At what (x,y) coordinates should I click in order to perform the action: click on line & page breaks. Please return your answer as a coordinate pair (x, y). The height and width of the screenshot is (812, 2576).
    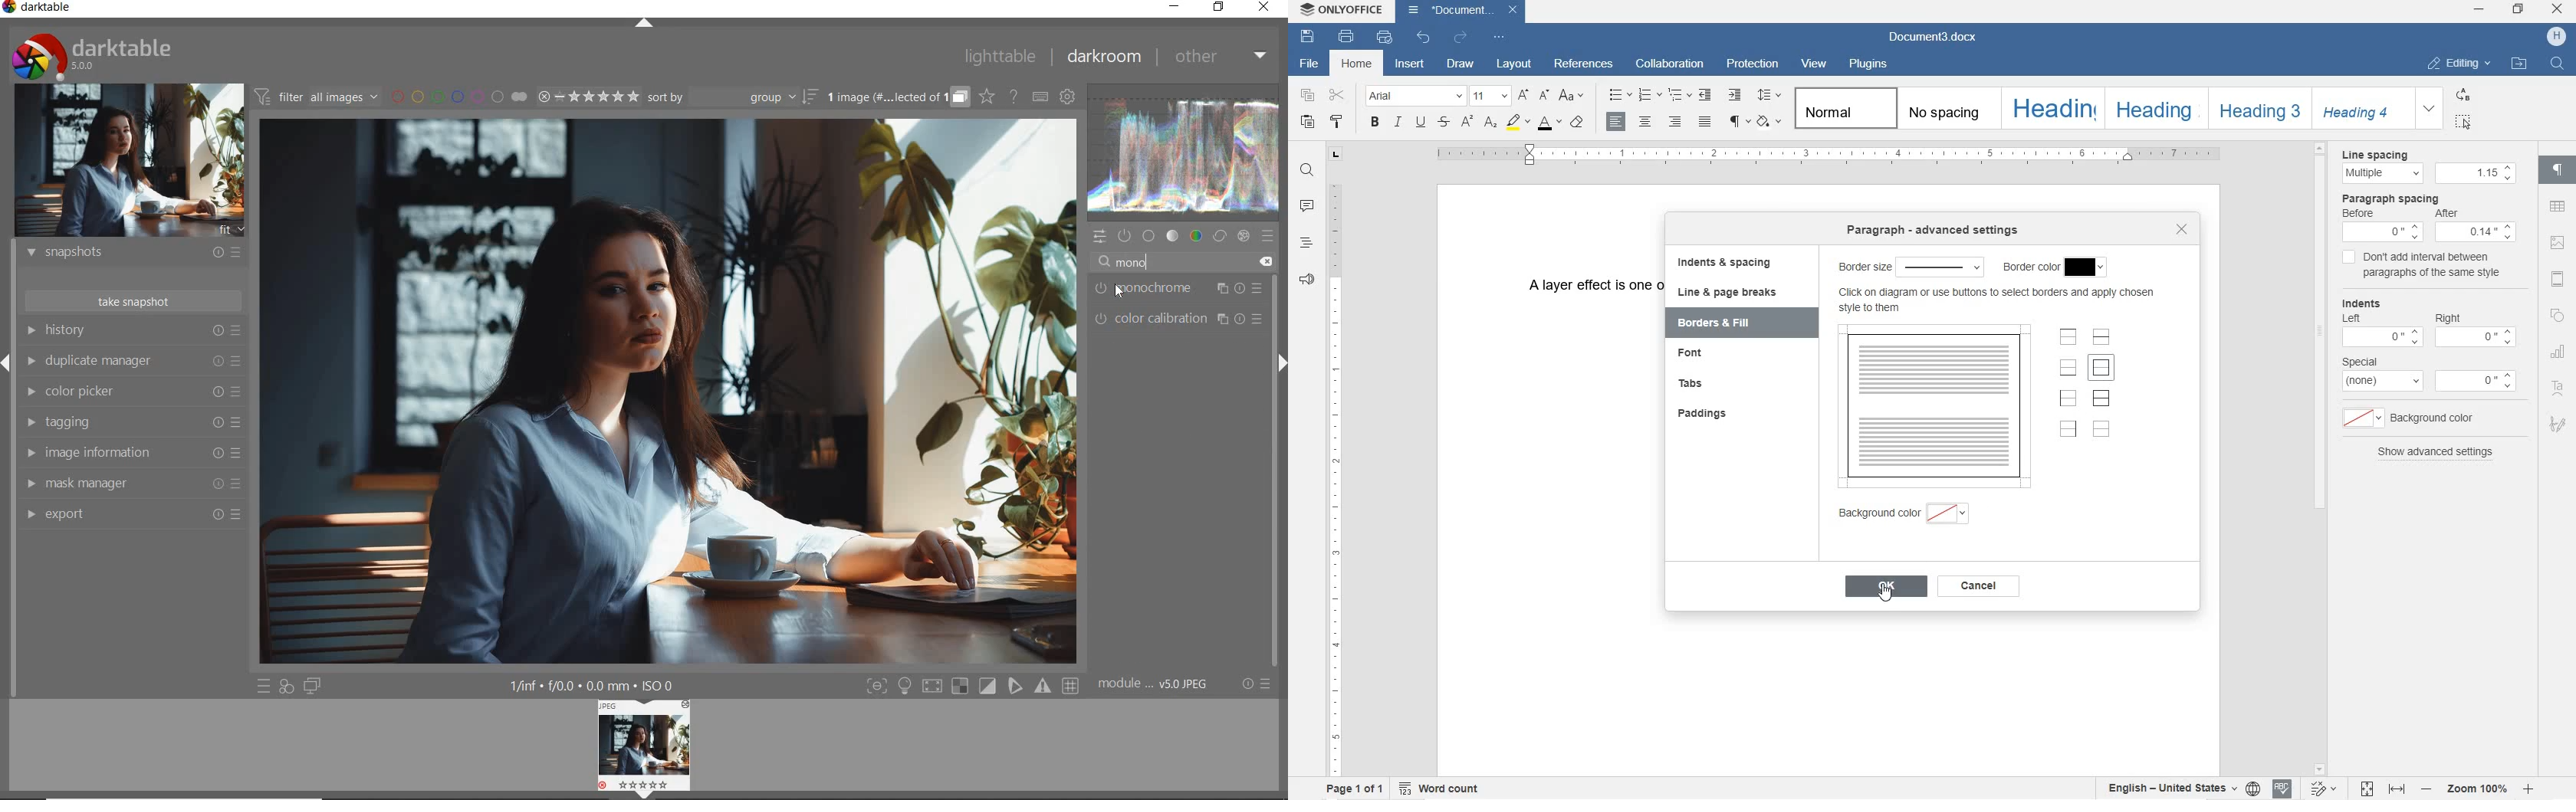
    Looking at the image, I should click on (1738, 292).